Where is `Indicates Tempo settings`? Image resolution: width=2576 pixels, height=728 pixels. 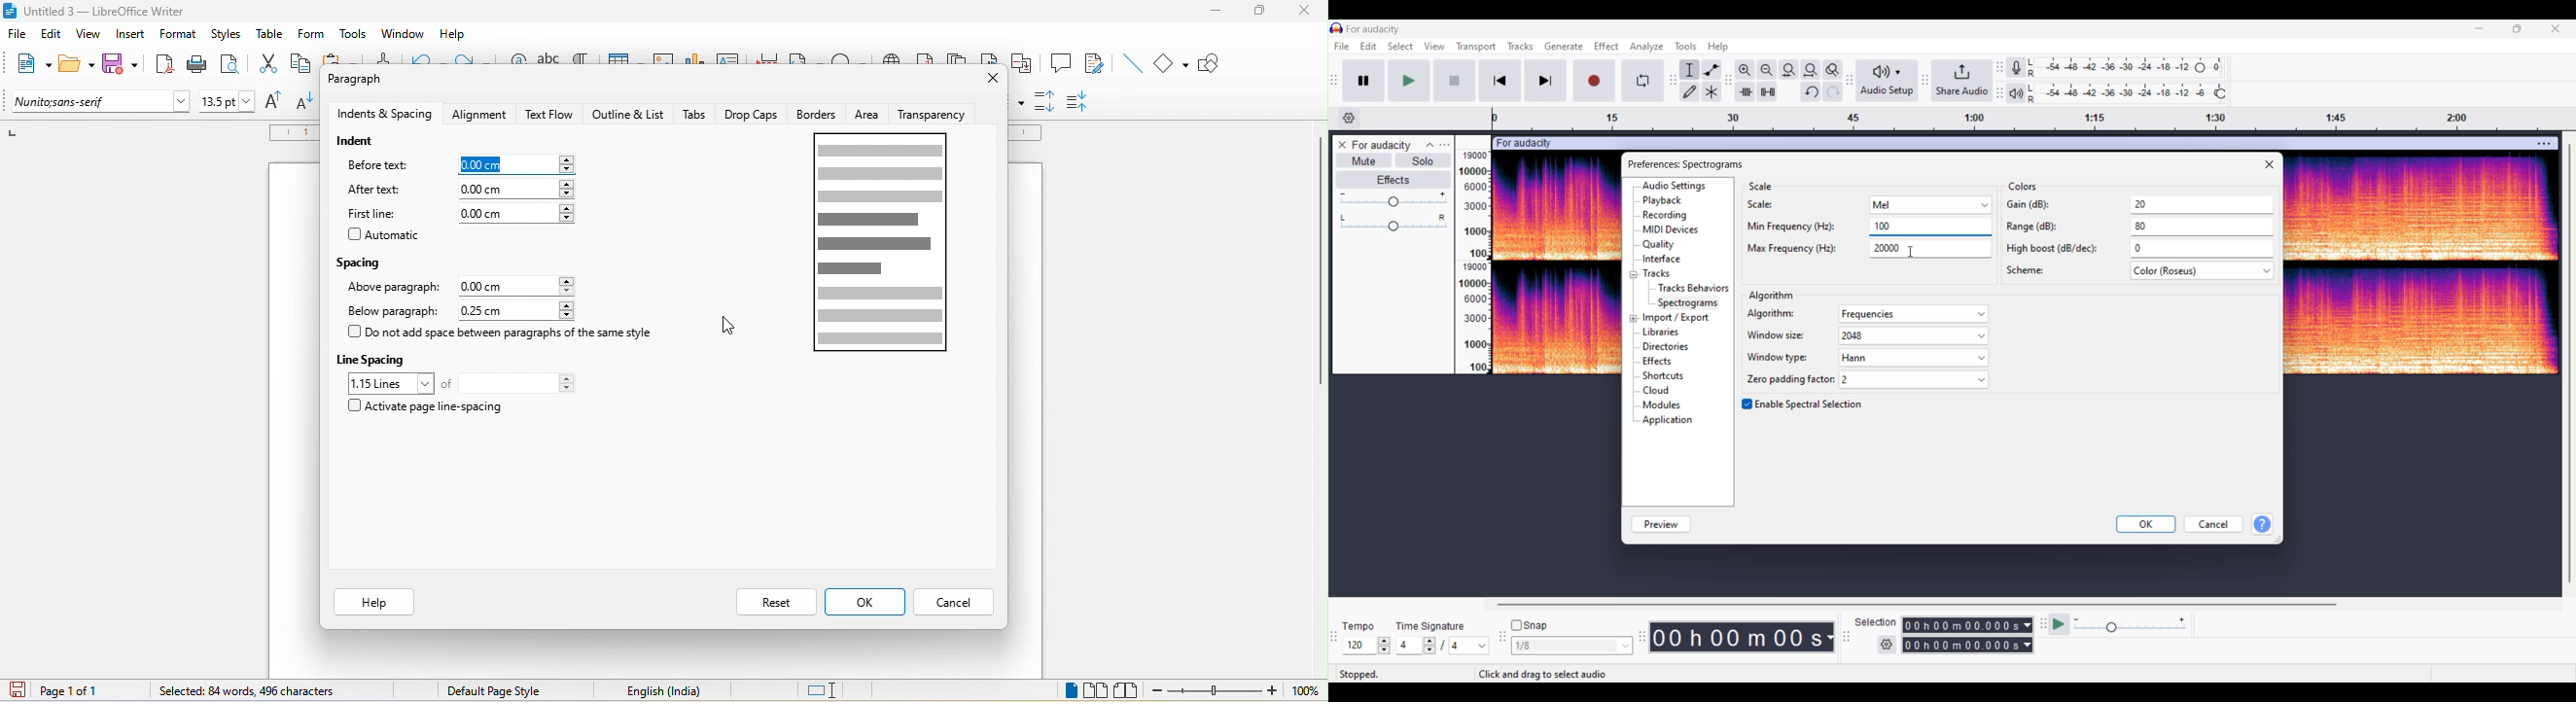
Indicates Tempo settings is located at coordinates (1359, 627).